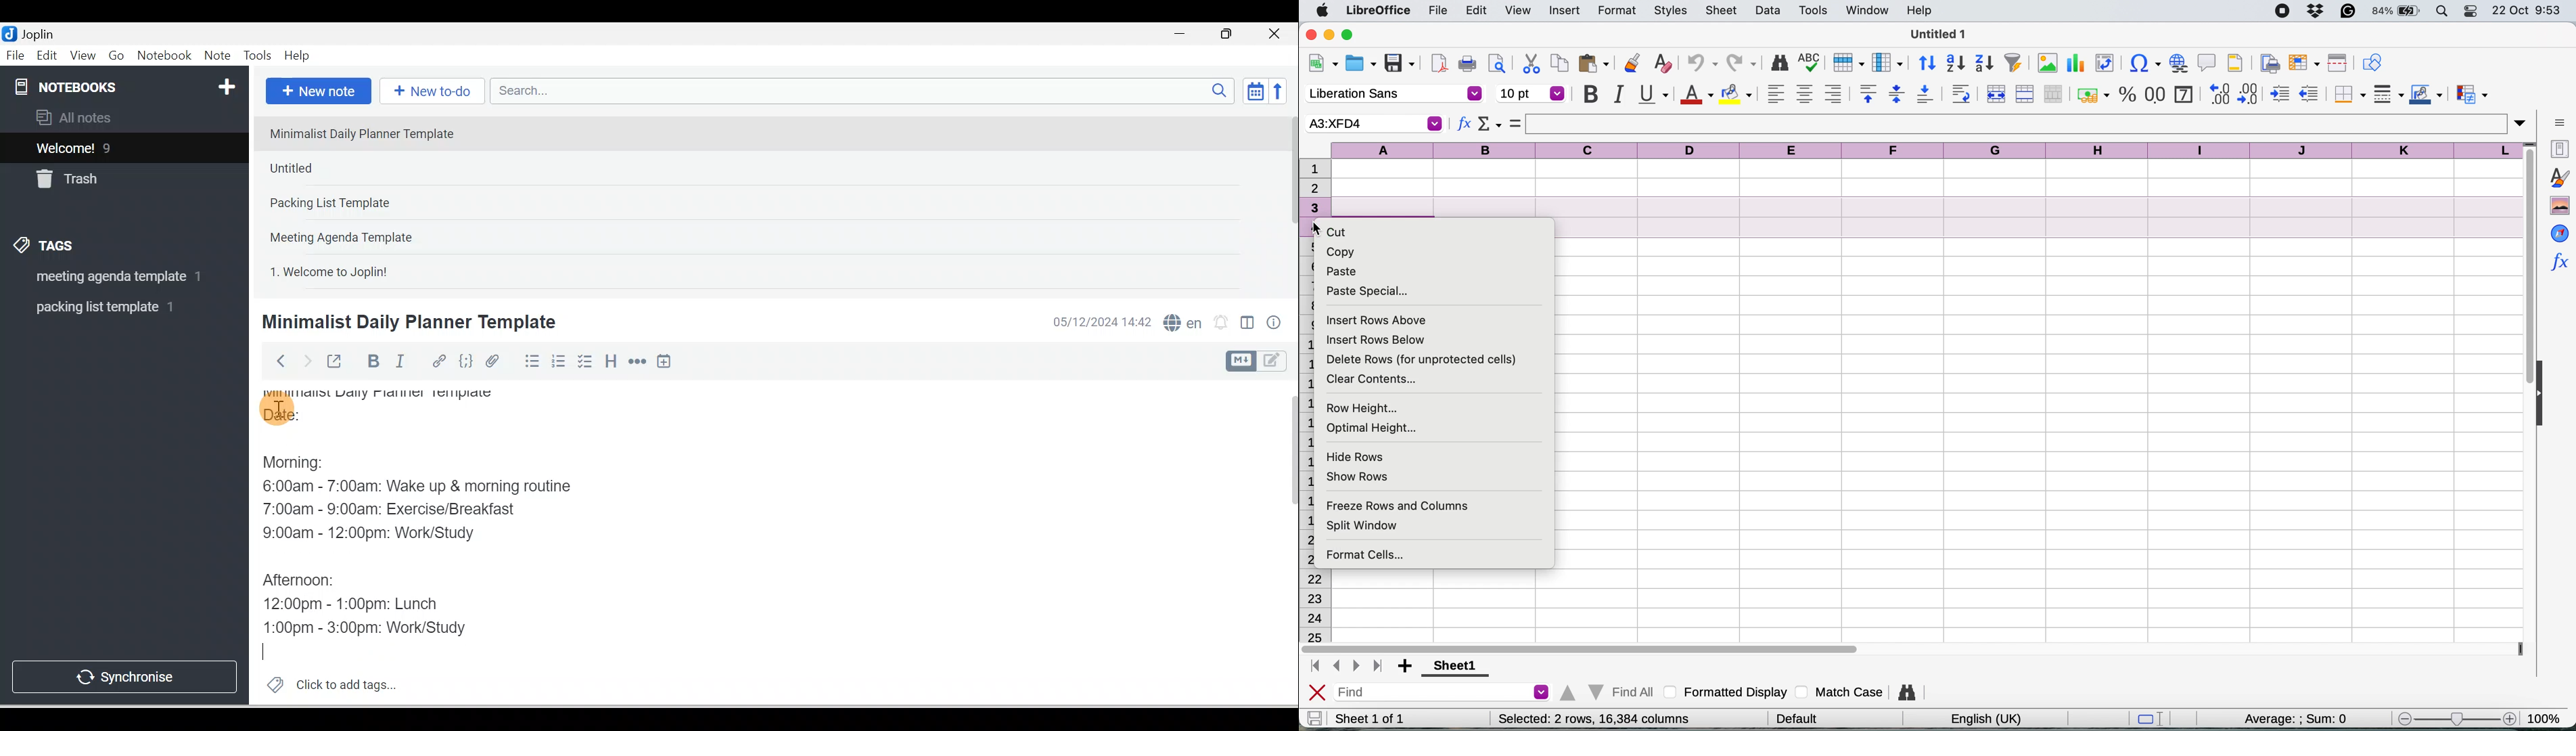 Image resolution: width=2576 pixels, height=756 pixels. What do you see at coordinates (1929, 149) in the screenshot?
I see `columns` at bounding box center [1929, 149].